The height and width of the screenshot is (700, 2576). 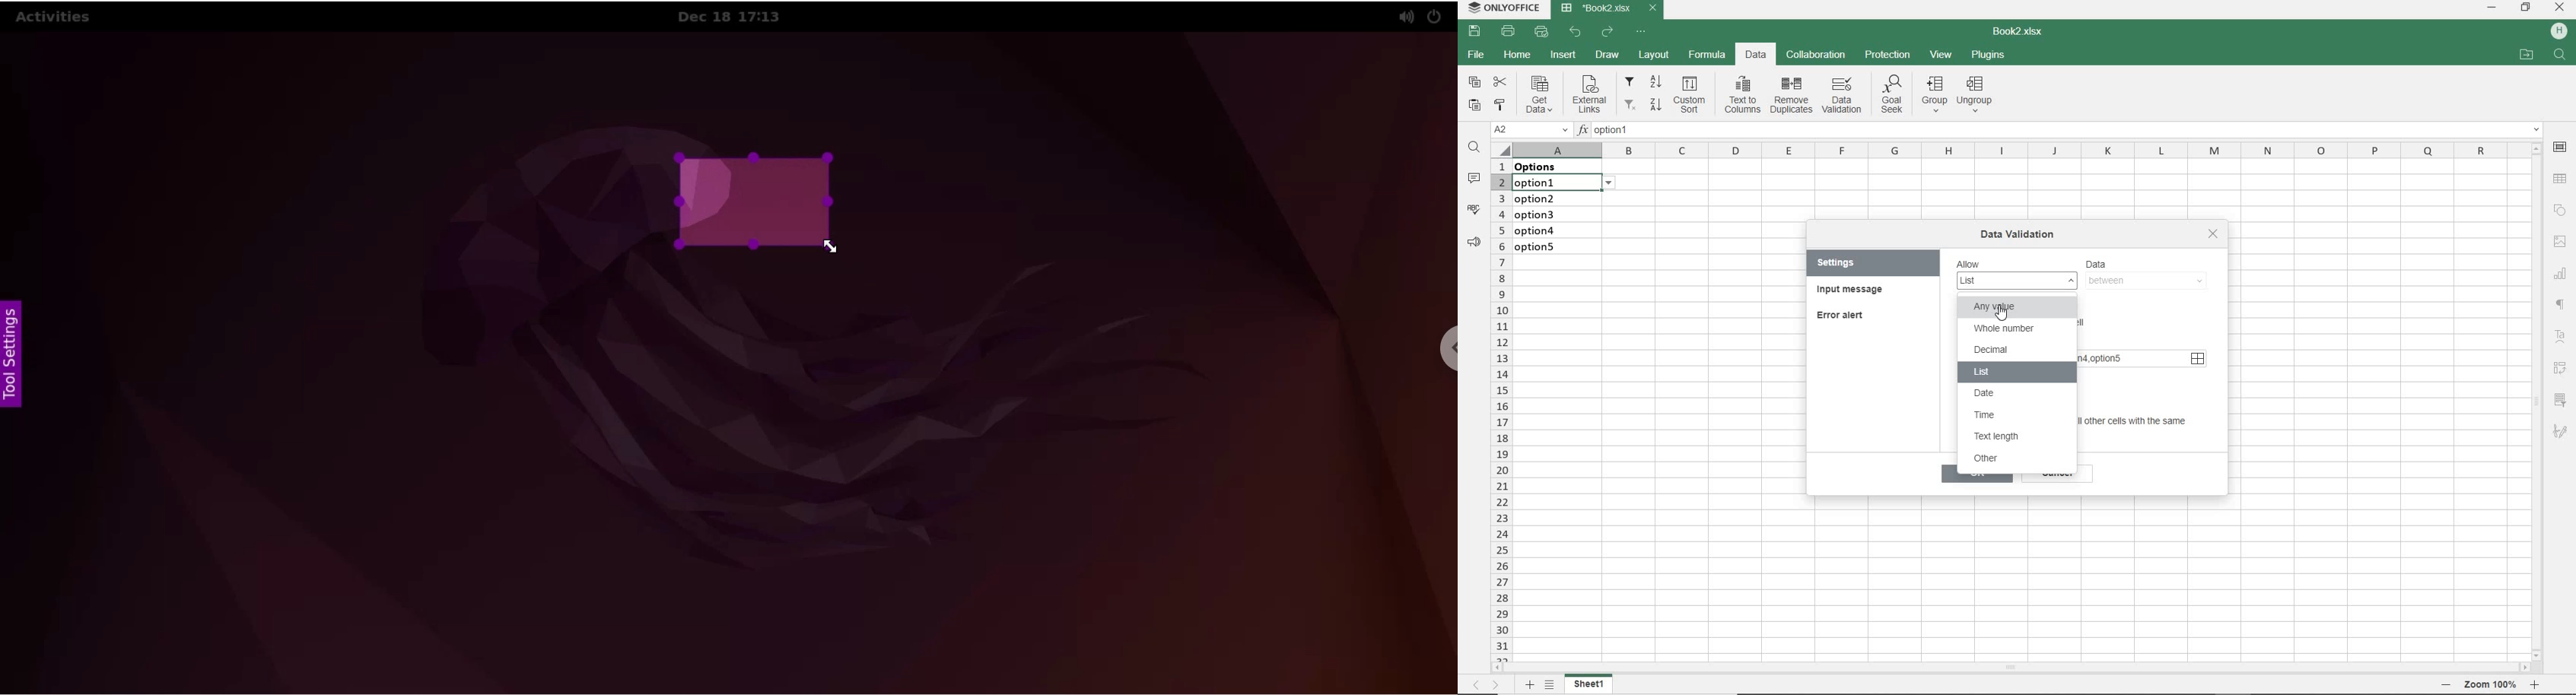 What do you see at coordinates (2002, 436) in the screenshot?
I see `text length` at bounding box center [2002, 436].